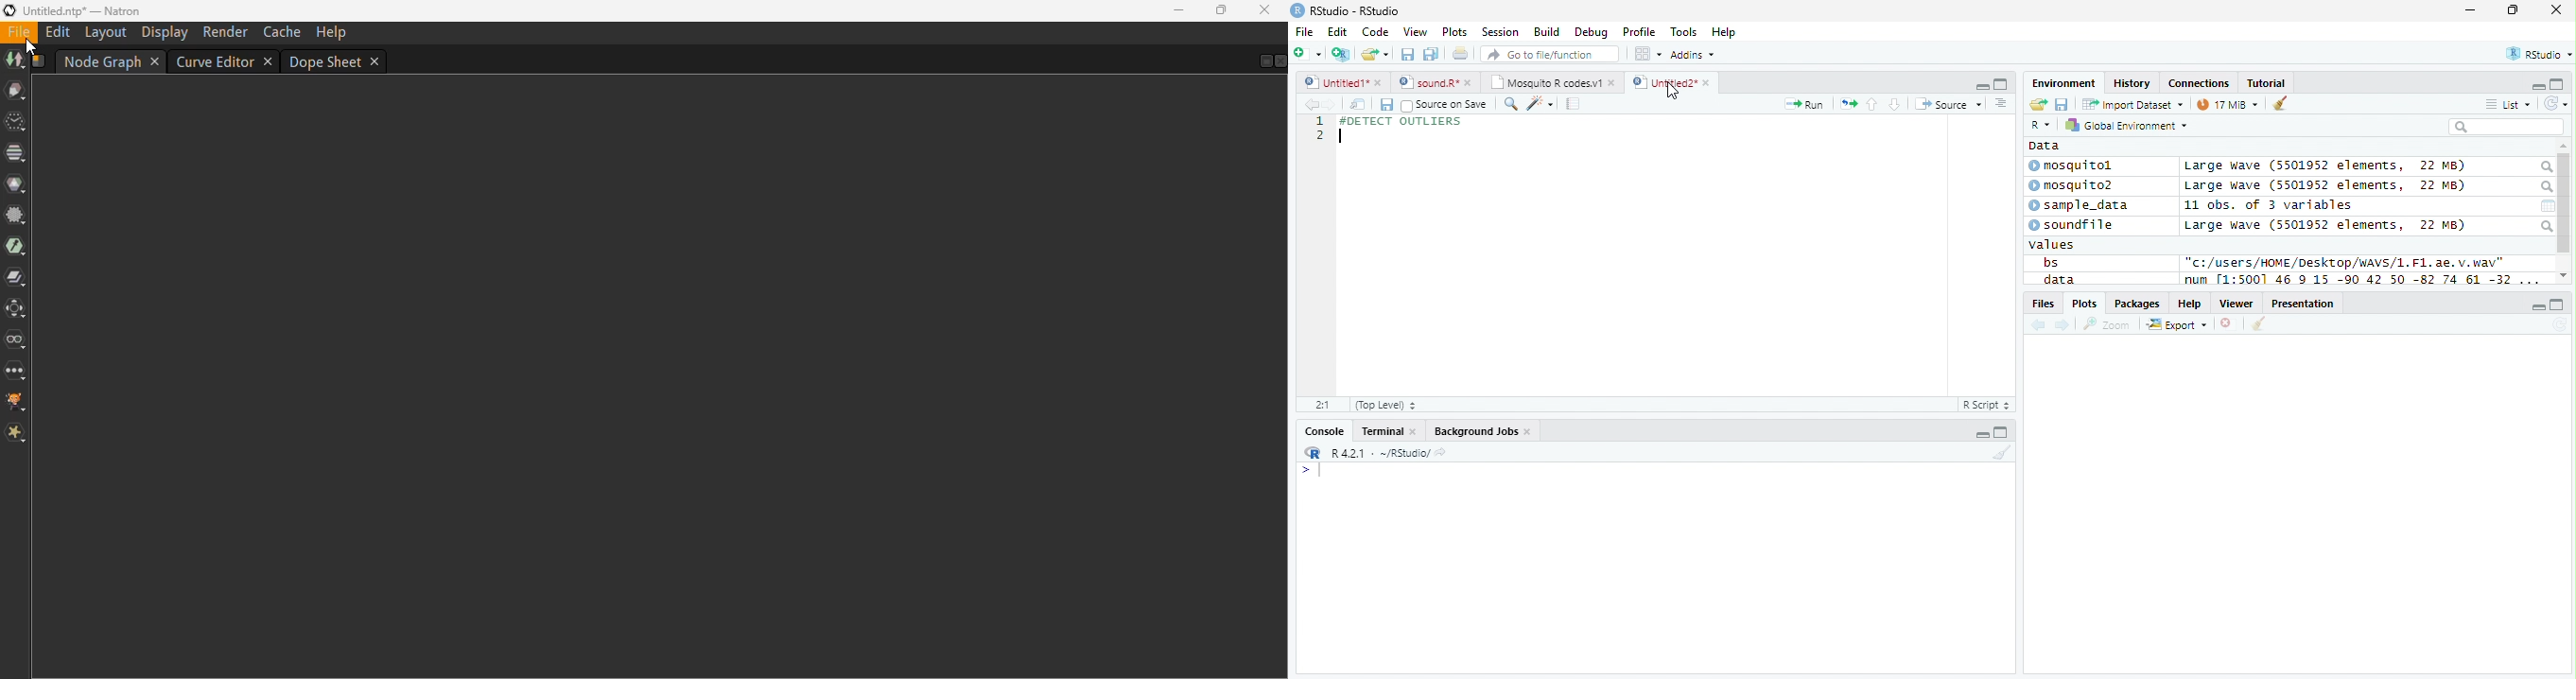  I want to click on Save the current document, so click(1407, 54).